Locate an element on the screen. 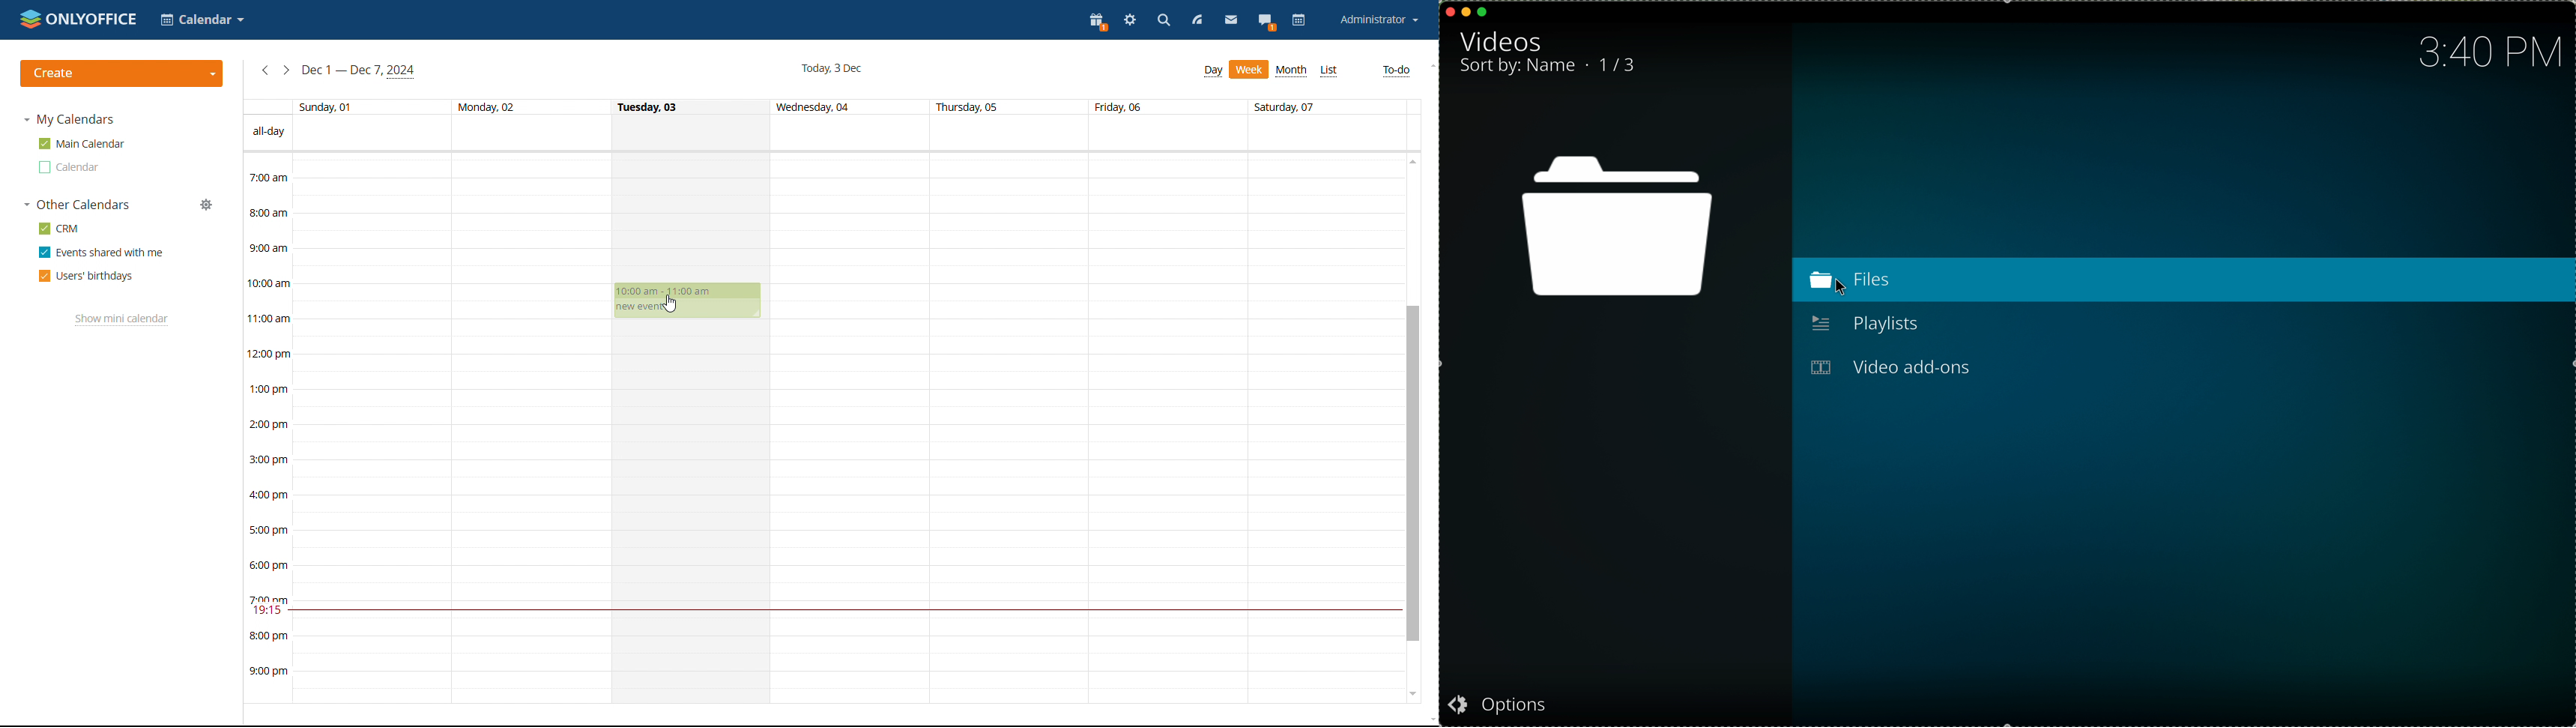  playlists is located at coordinates (1863, 323).